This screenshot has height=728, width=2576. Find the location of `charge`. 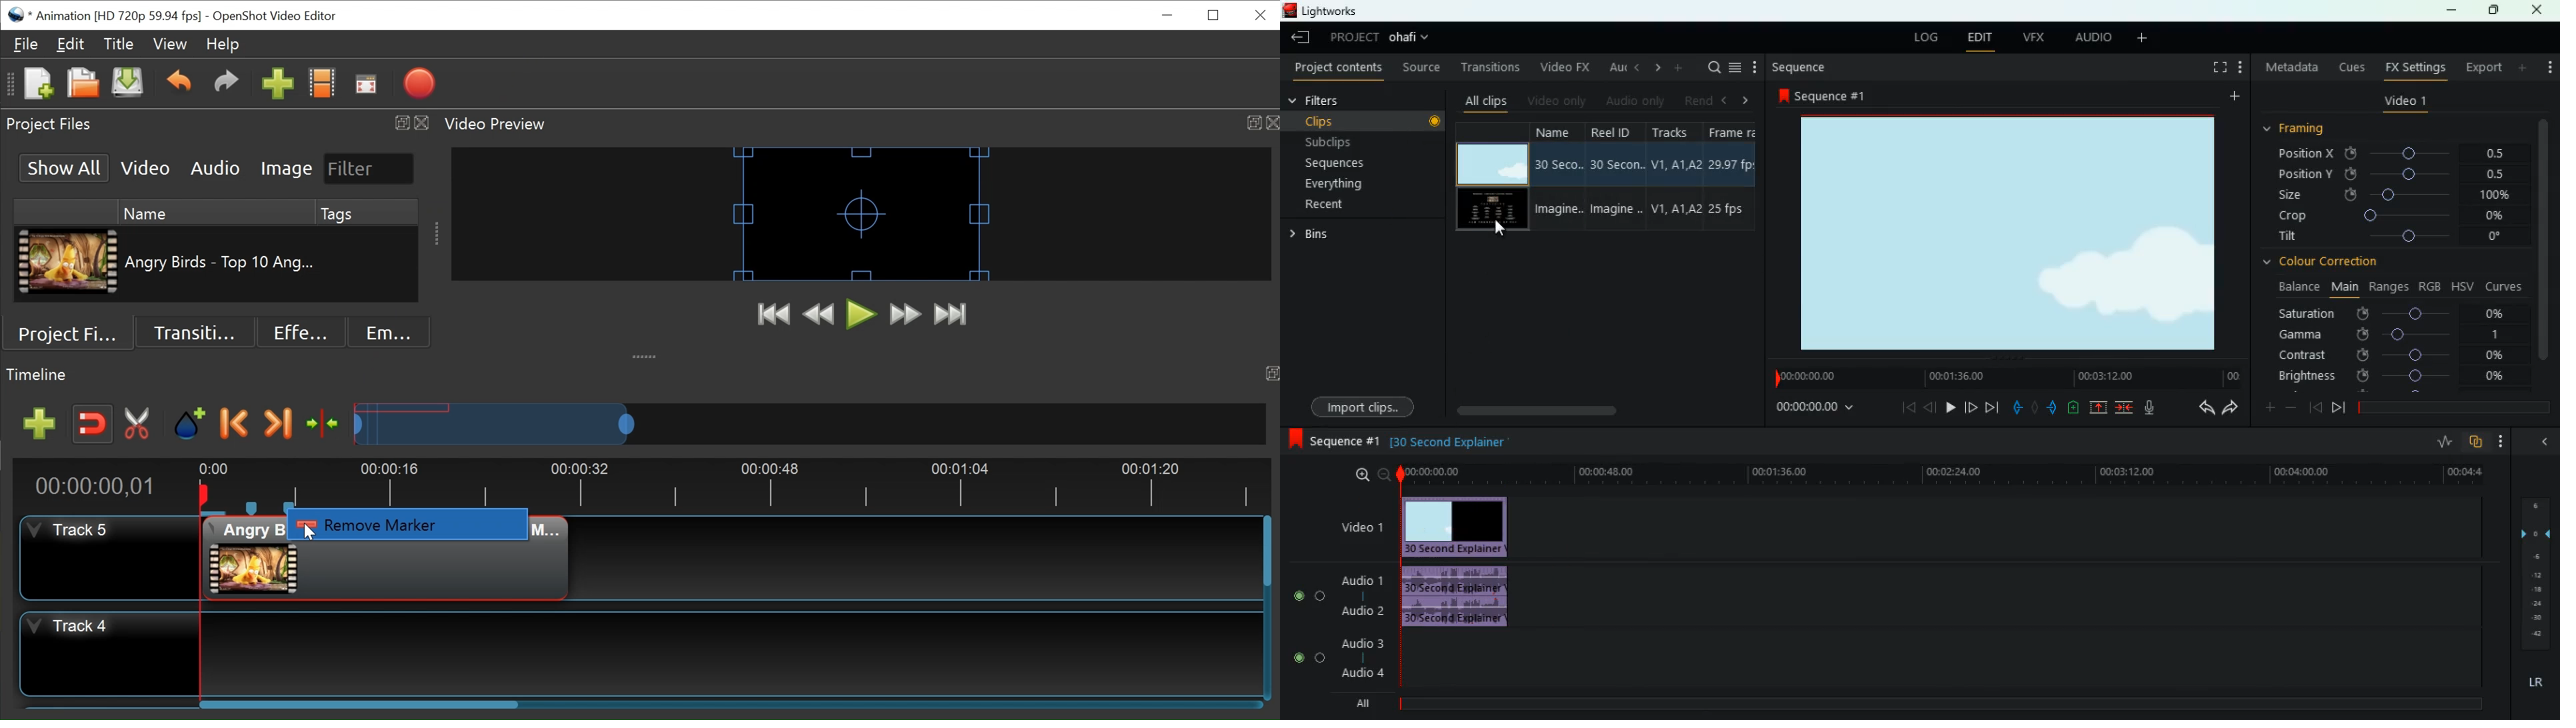

charge is located at coordinates (2074, 408).